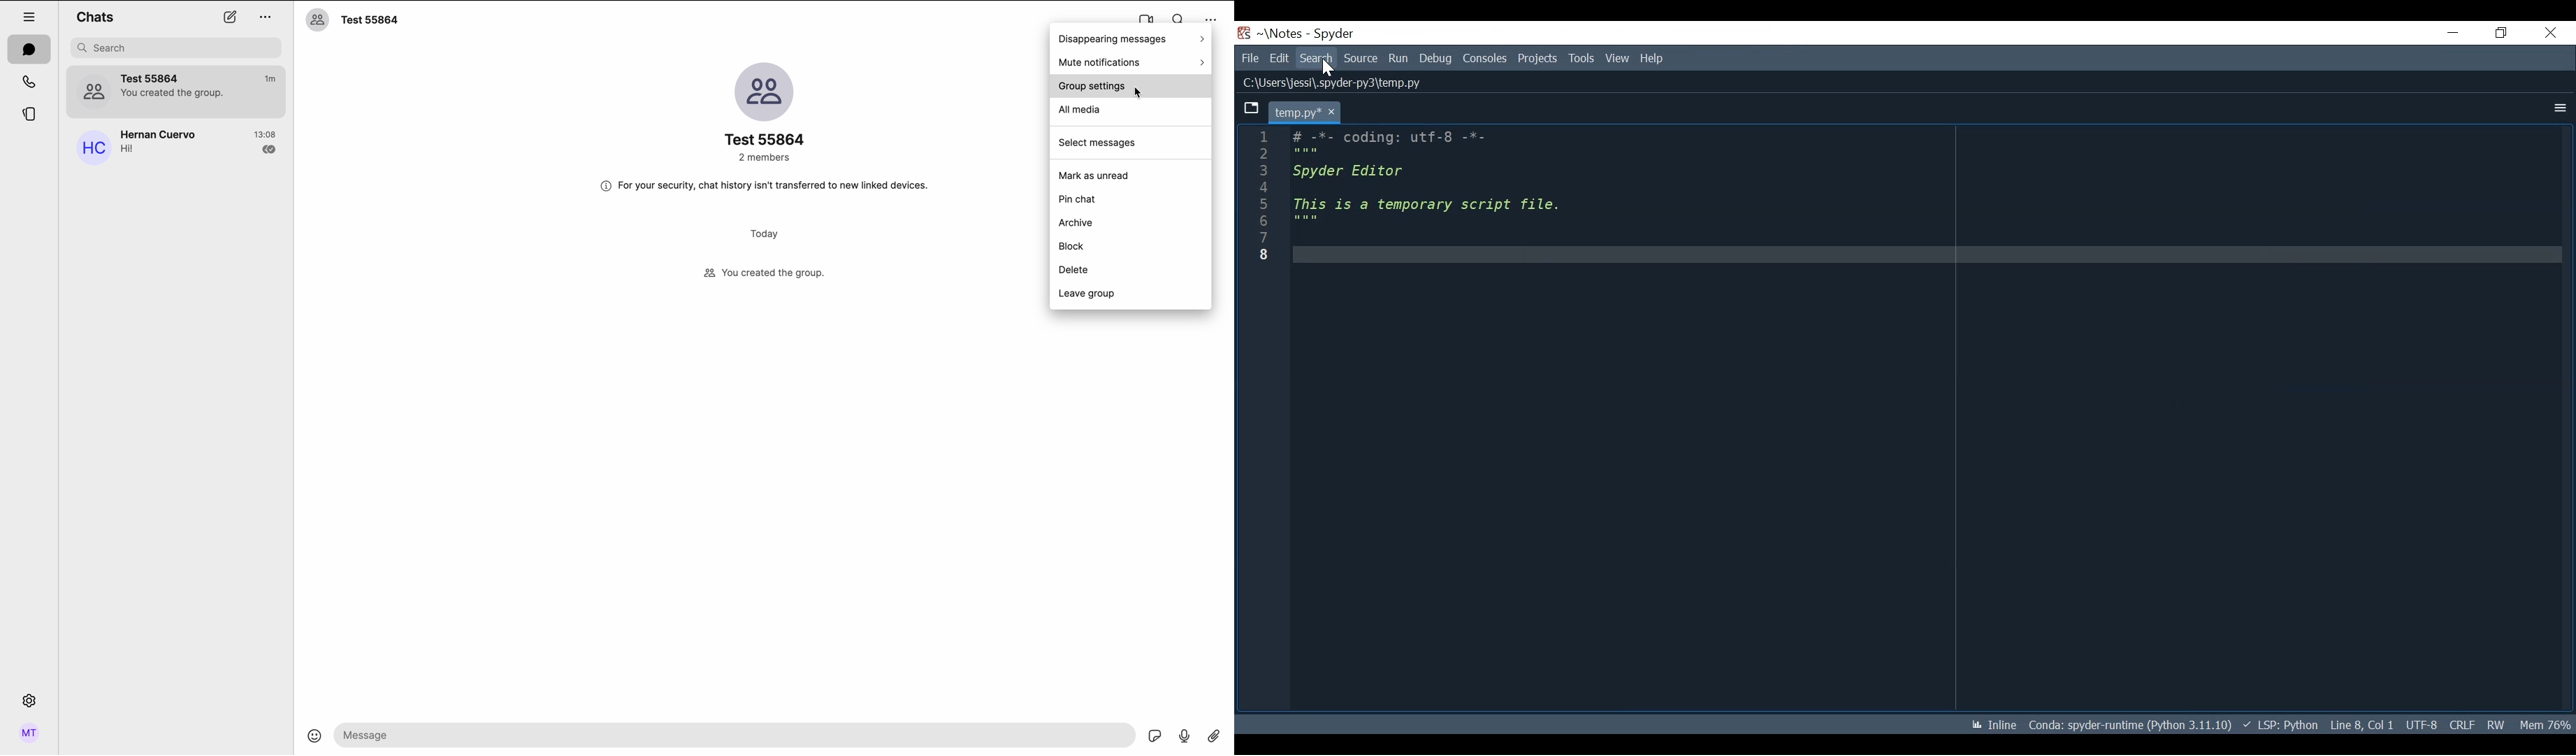 The width and height of the screenshot is (2576, 756). Describe the element at coordinates (1319, 69) in the screenshot. I see `Cursor` at that location.